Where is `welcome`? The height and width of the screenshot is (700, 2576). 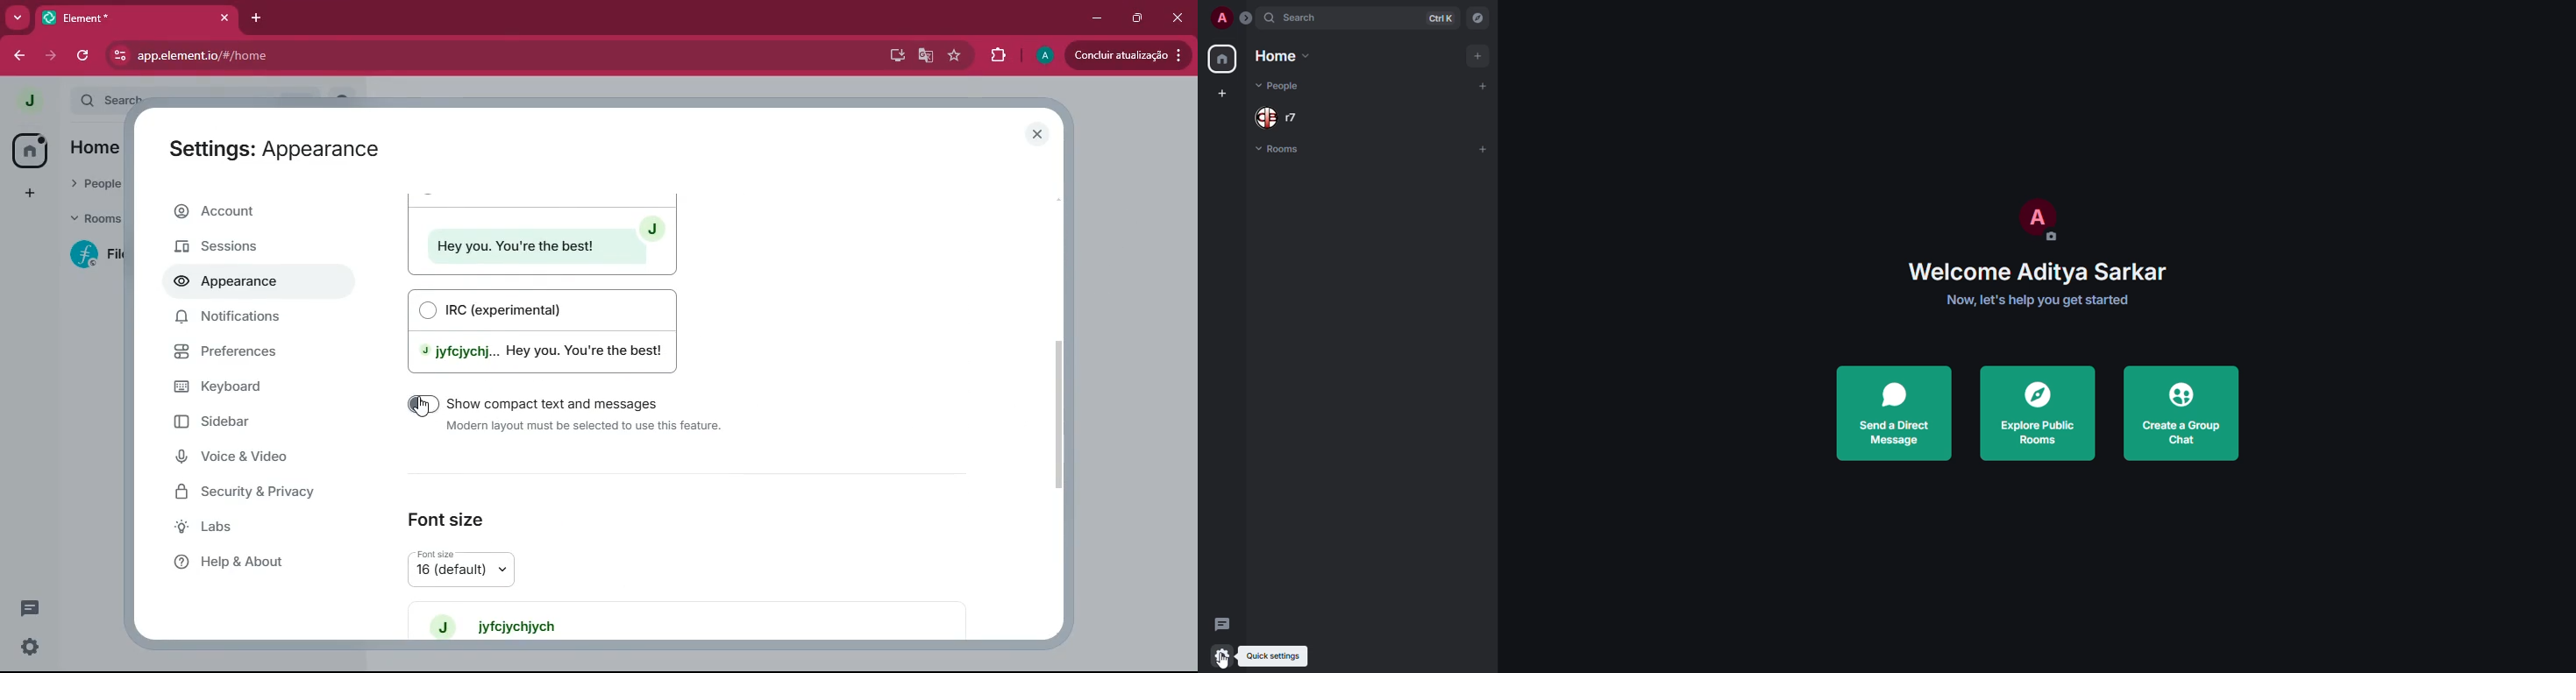
welcome is located at coordinates (2038, 271).